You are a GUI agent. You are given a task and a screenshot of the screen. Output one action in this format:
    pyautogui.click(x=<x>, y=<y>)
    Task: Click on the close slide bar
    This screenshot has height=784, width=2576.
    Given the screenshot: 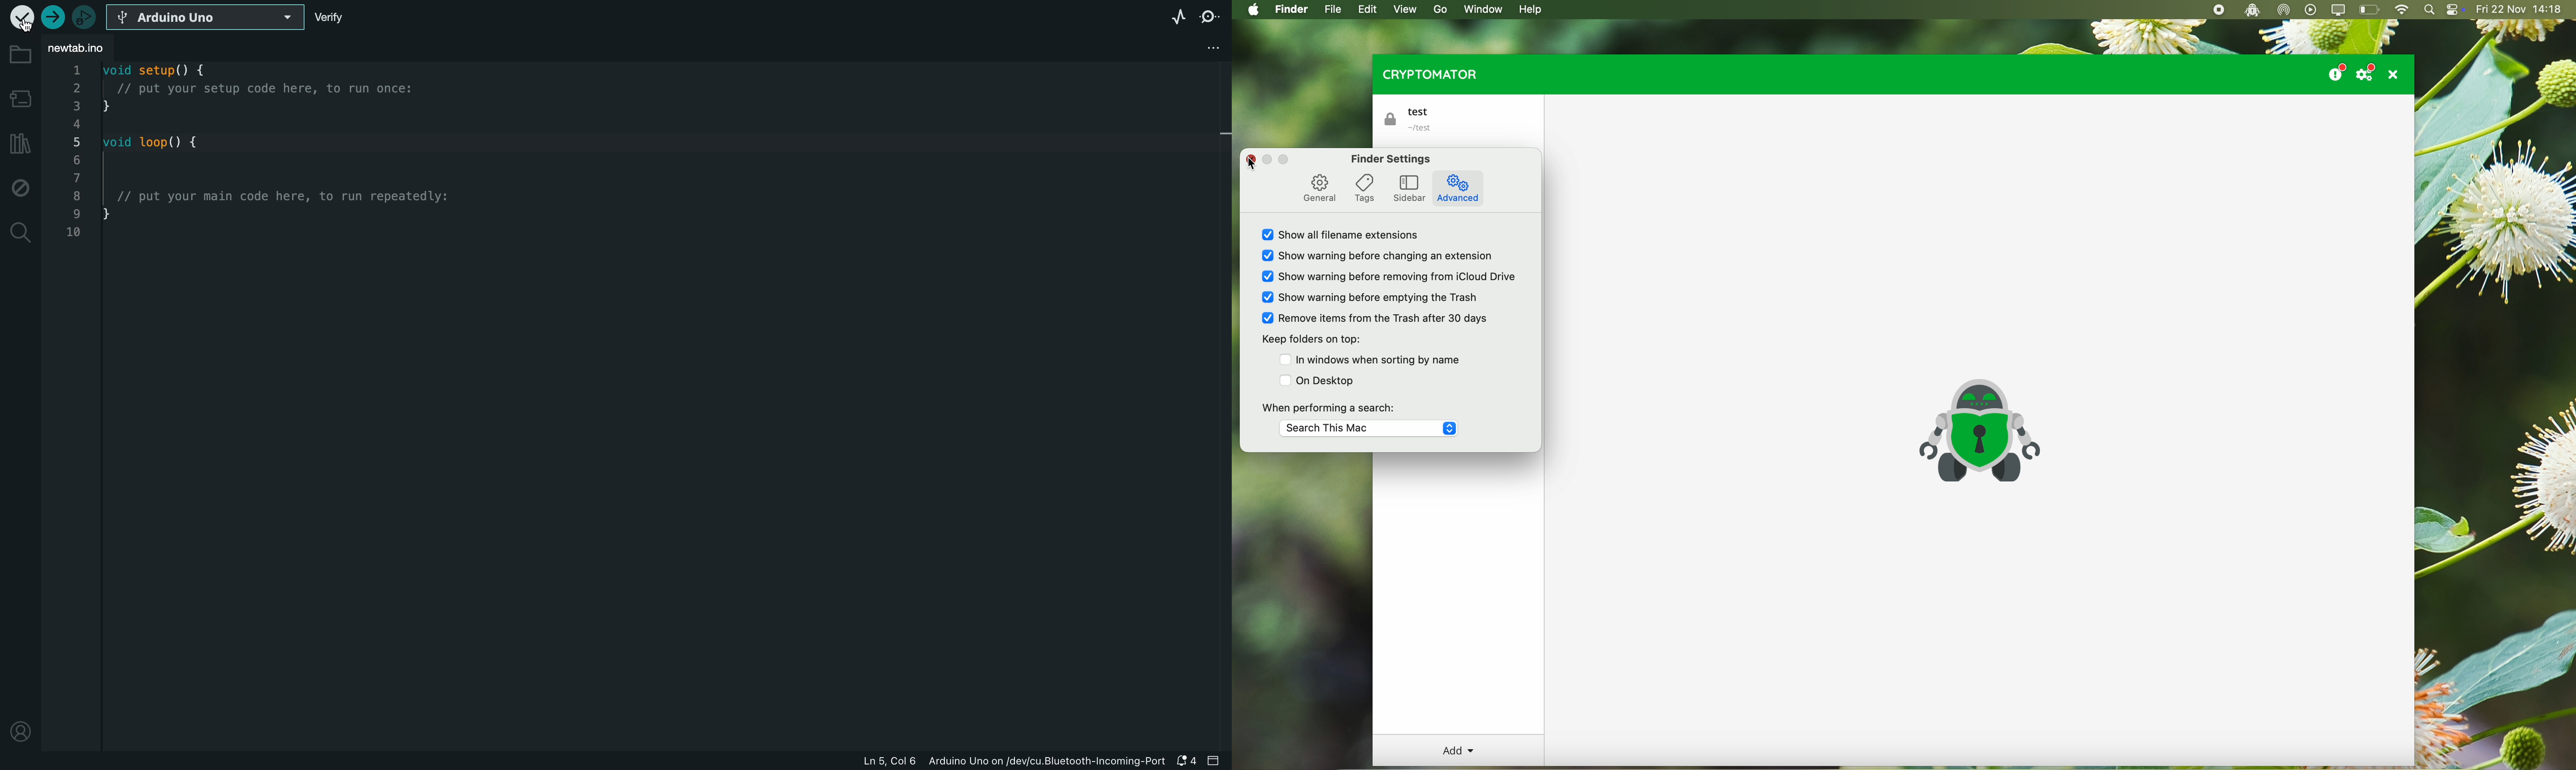 What is the action you would take?
    pyautogui.click(x=1217, y=761)
    